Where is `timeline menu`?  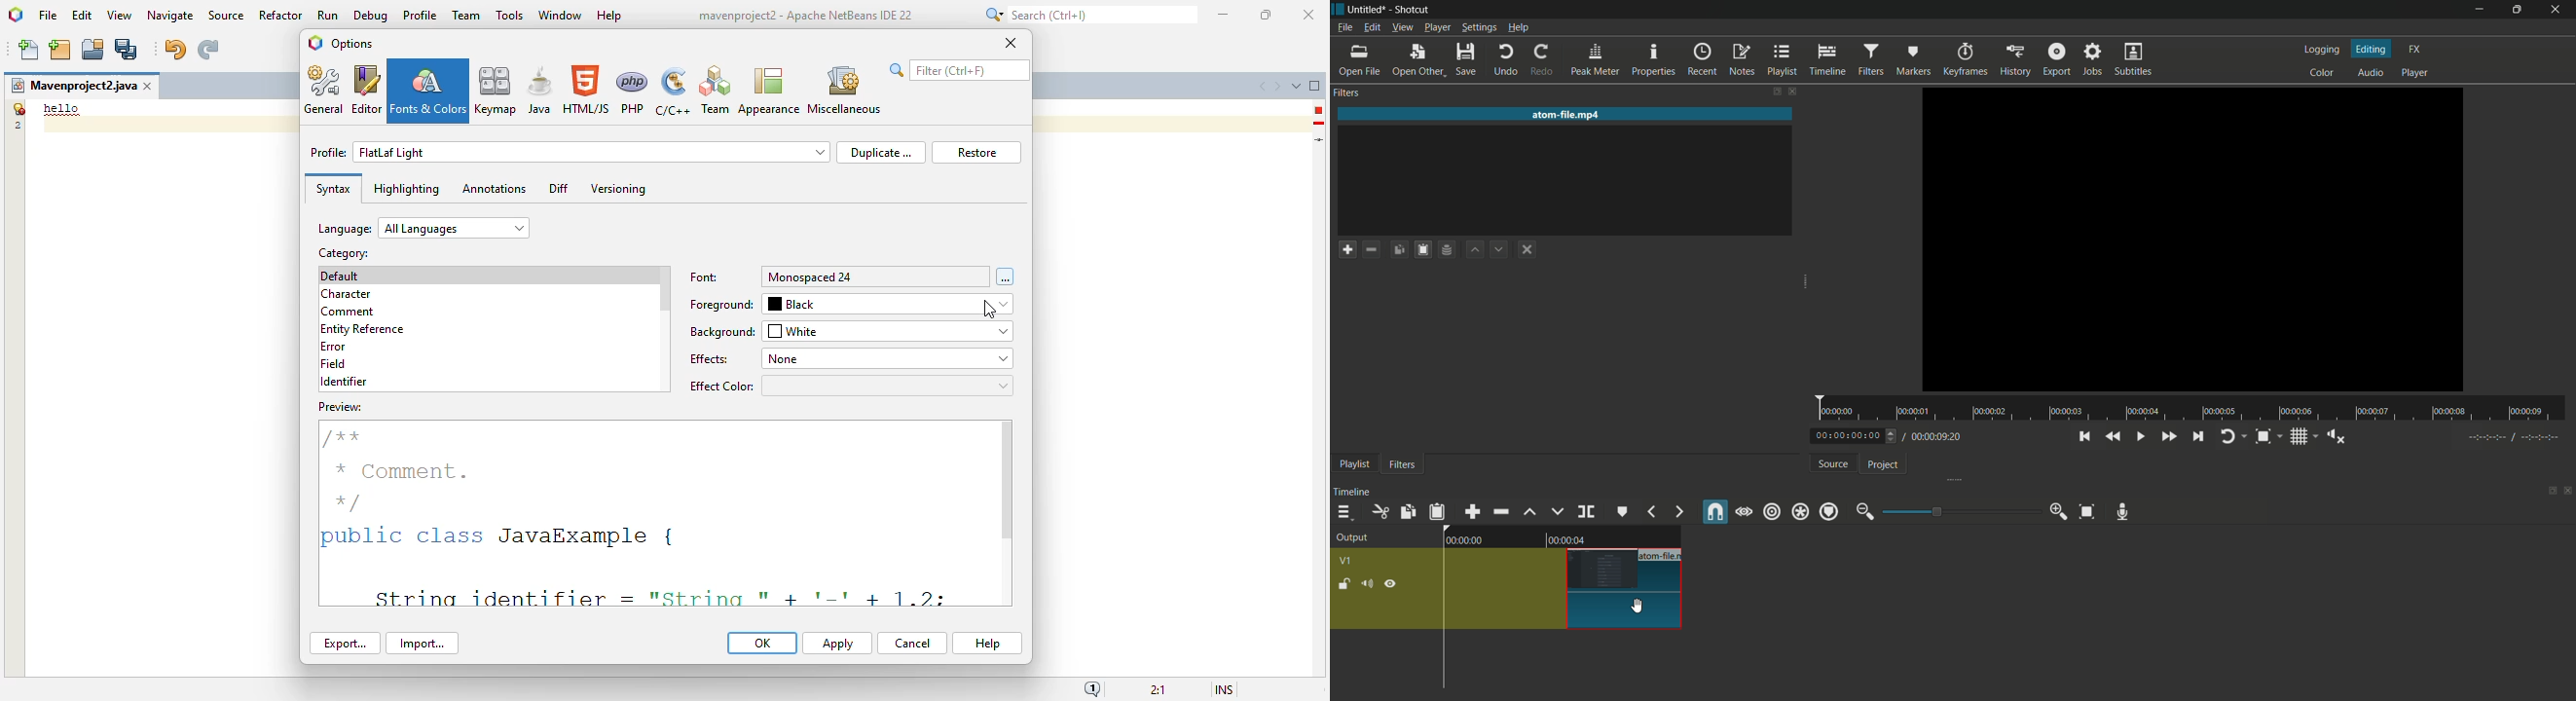 timeline menu is located at coordinates (1341, 511).